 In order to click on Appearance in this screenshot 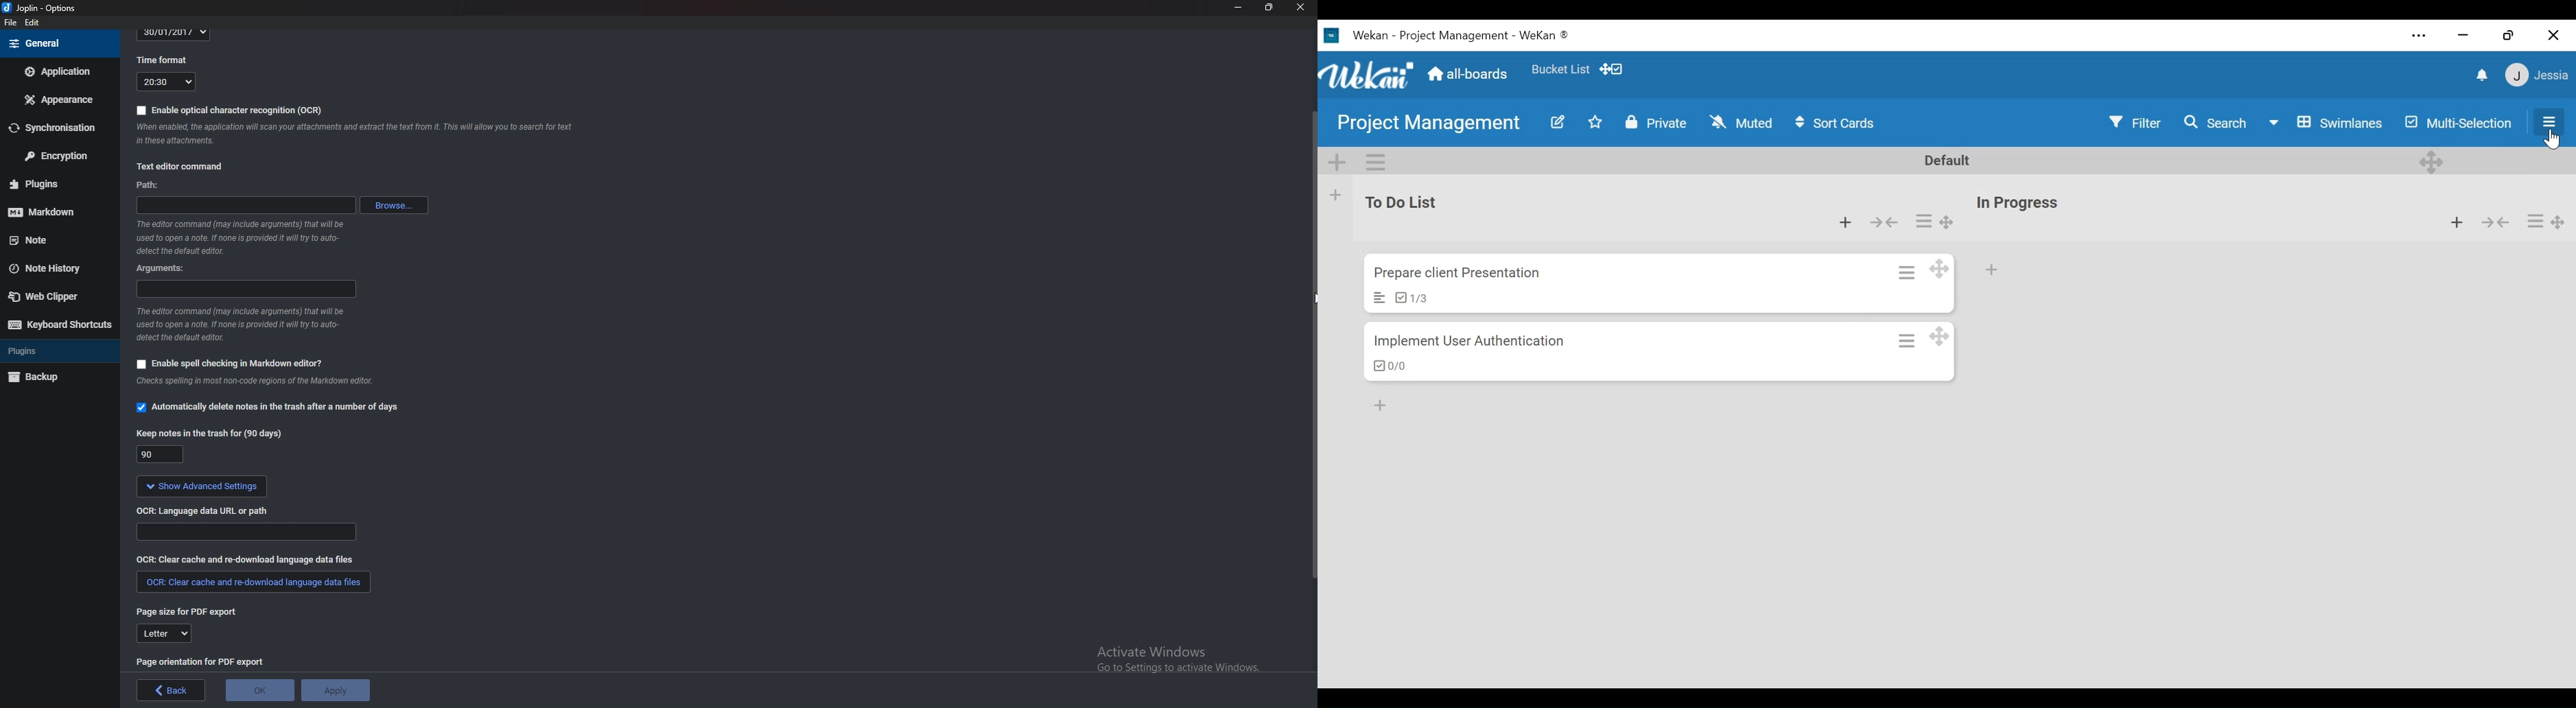, I will do `click(57, 100)`.